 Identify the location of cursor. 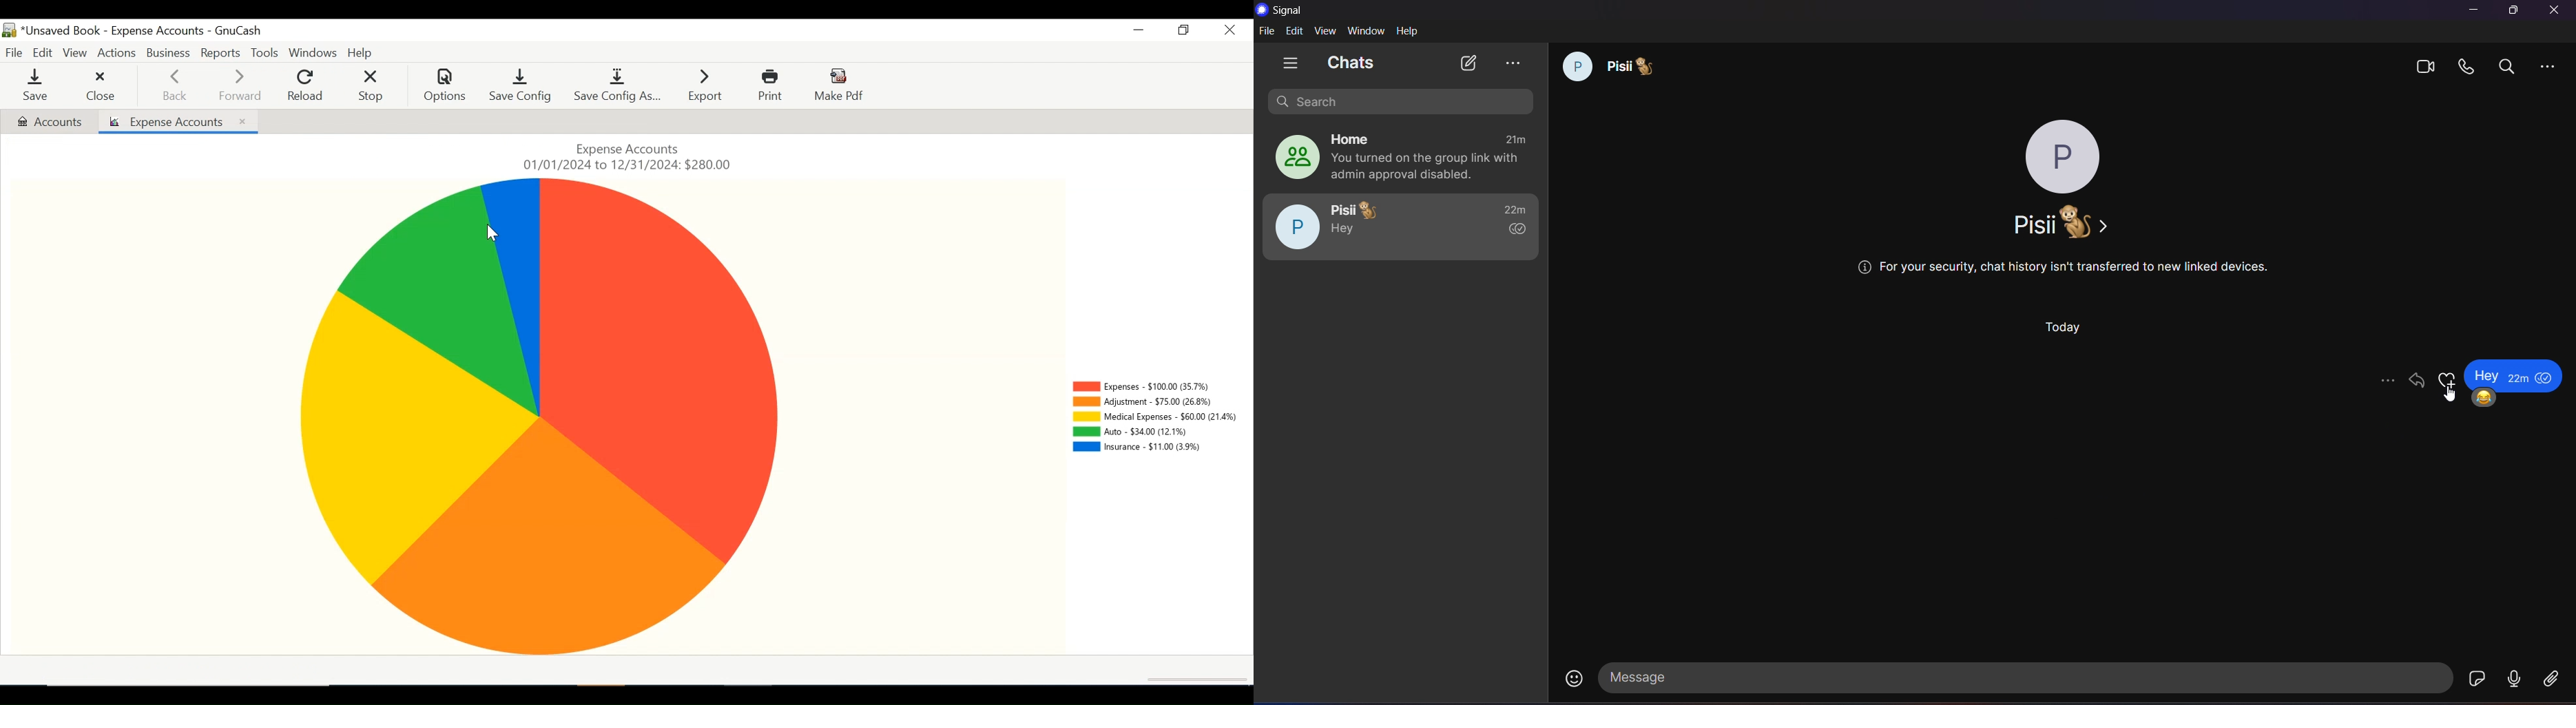
(493, 234).